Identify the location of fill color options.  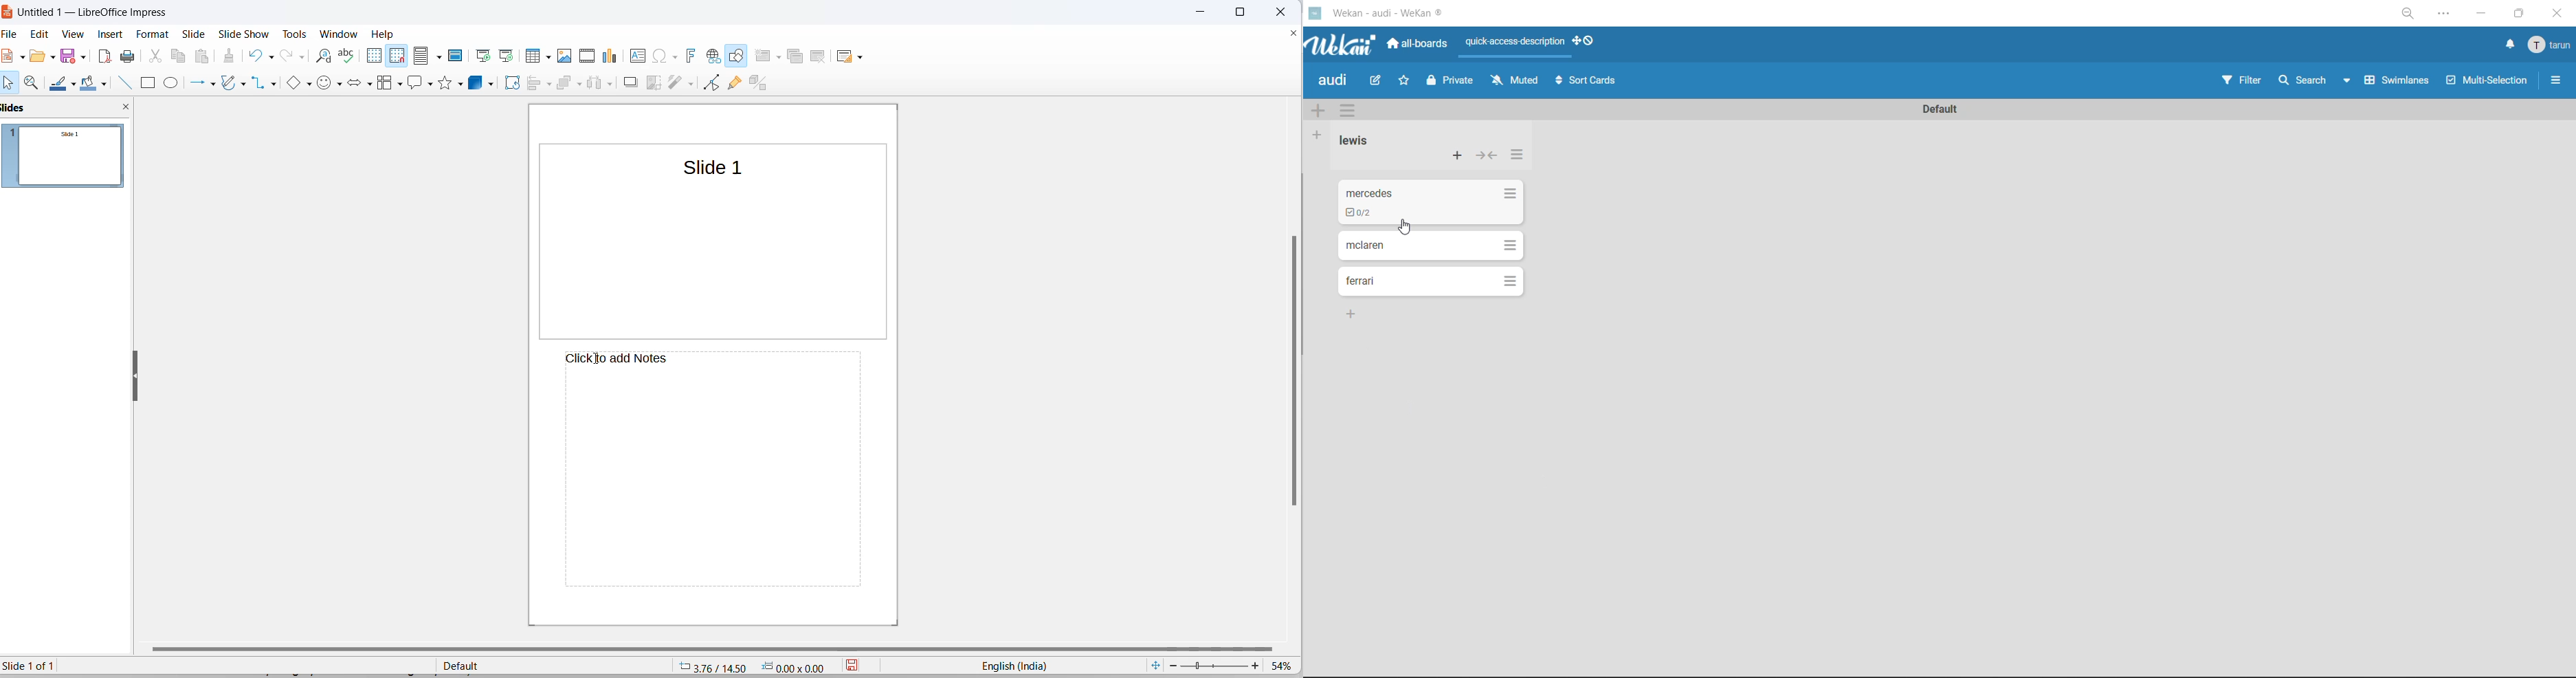
(107, 83).